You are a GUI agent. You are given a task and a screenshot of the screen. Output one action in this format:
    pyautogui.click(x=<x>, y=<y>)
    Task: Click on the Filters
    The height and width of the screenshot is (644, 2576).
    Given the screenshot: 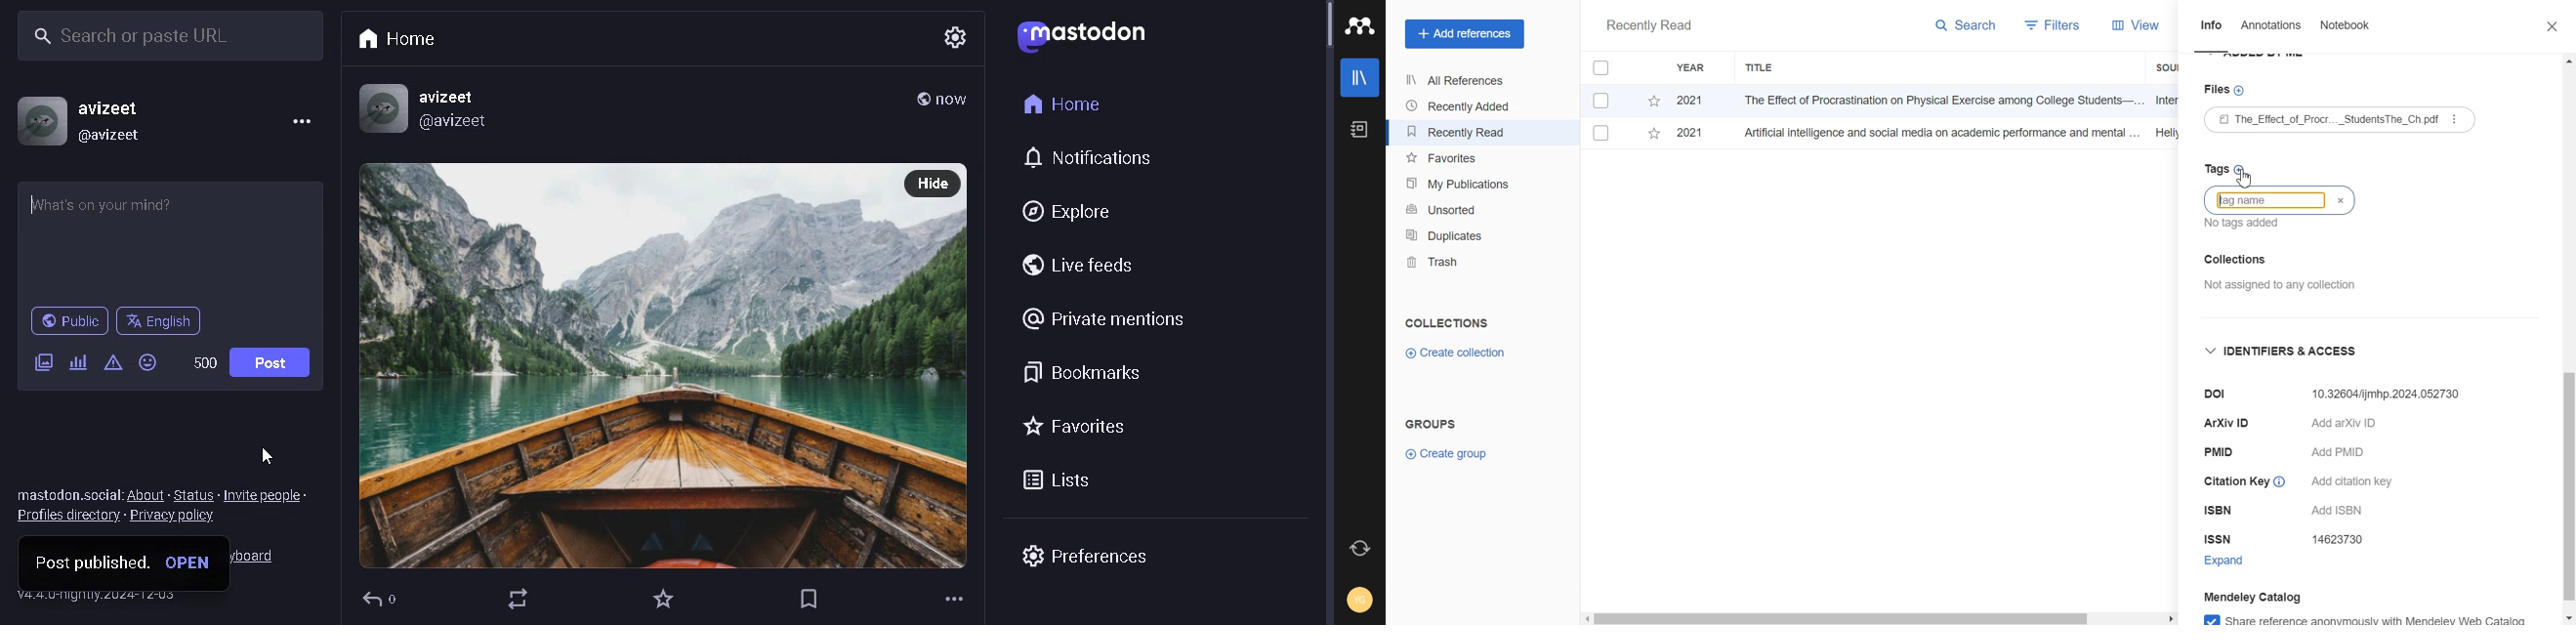 What is the action you would take?
    pyautogui.click(x=2049, y=27)
    